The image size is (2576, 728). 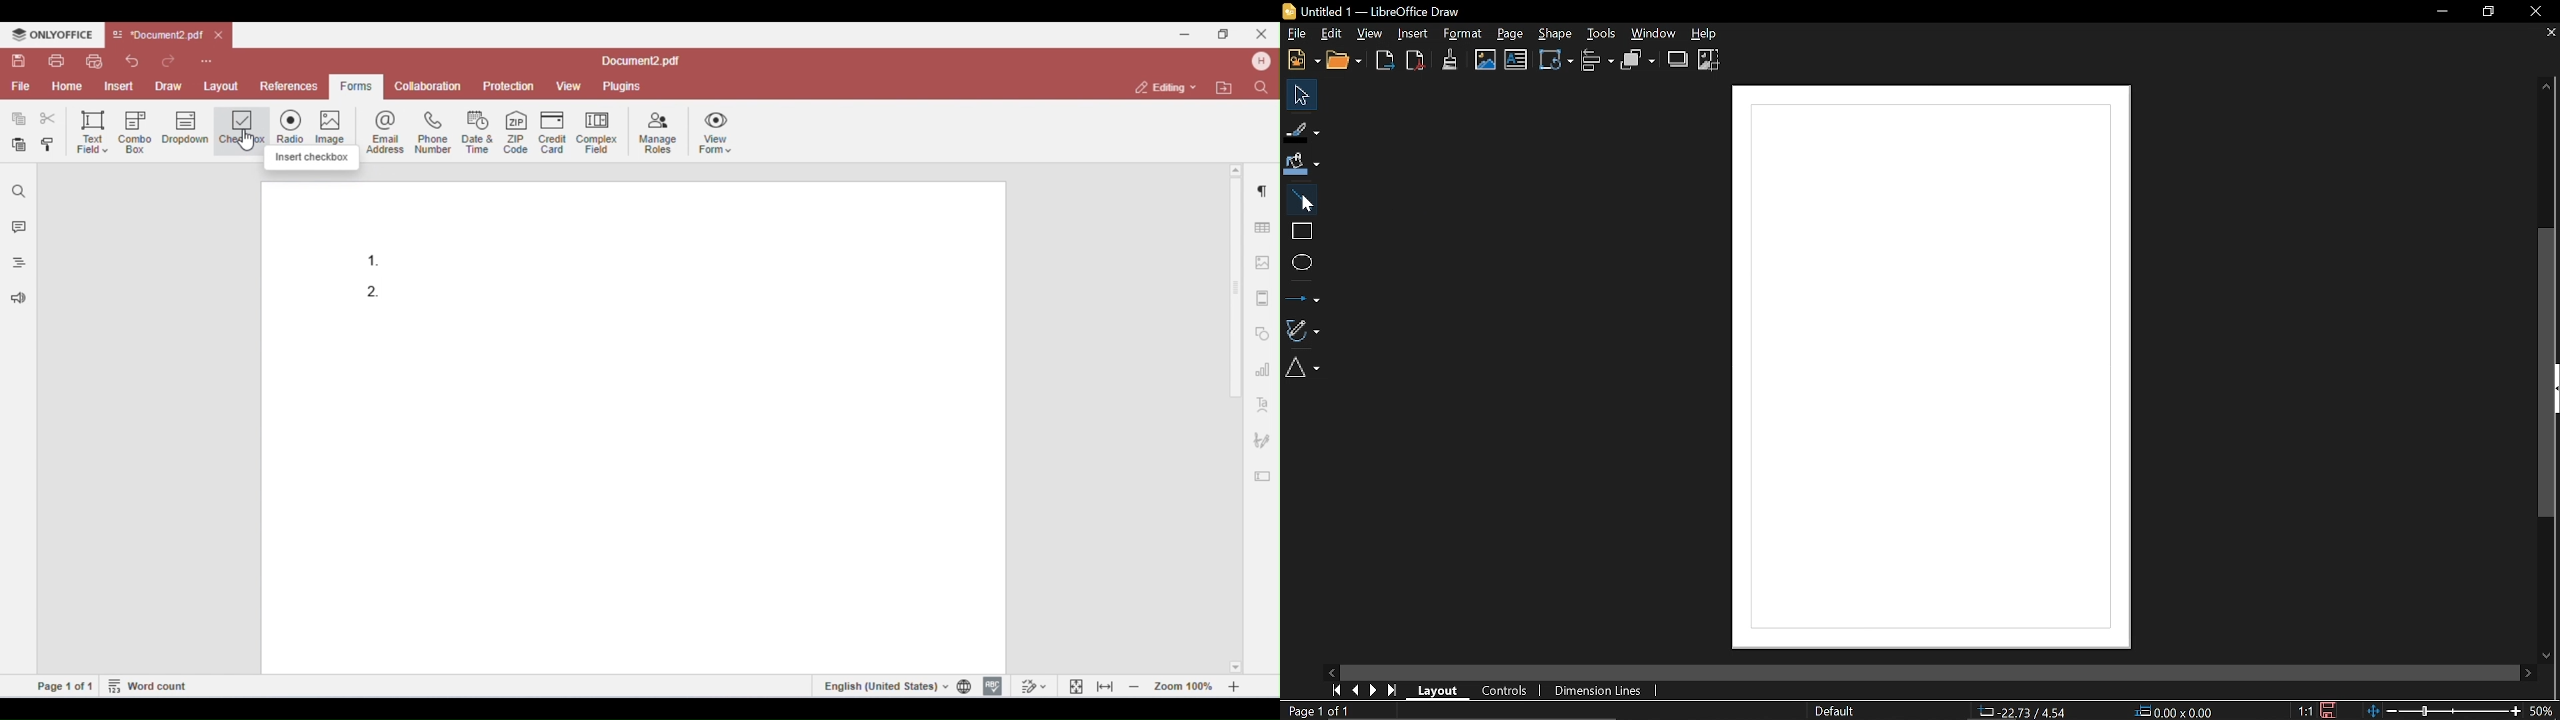 I want to click on Minimize, so click(x=2441, y=12).